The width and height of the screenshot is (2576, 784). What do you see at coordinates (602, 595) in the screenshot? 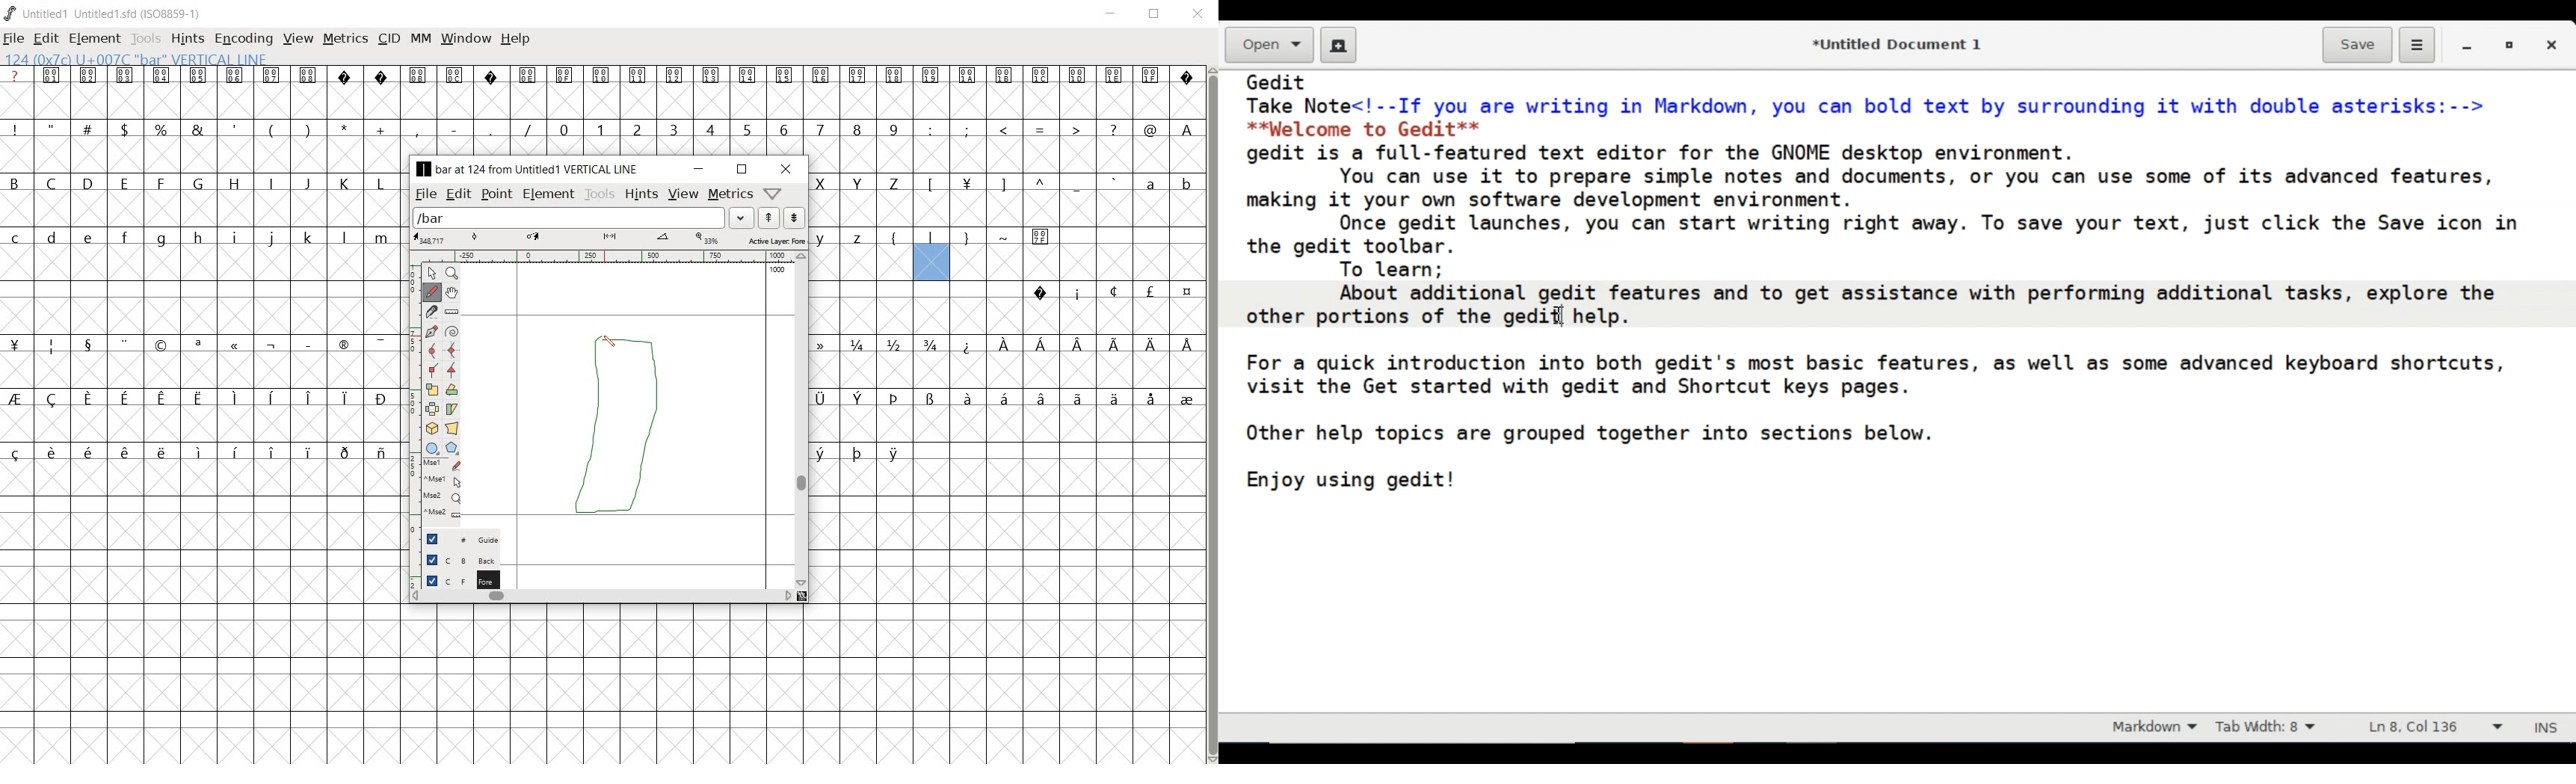
I see `scrollbar` at bounding box center [602, 595].